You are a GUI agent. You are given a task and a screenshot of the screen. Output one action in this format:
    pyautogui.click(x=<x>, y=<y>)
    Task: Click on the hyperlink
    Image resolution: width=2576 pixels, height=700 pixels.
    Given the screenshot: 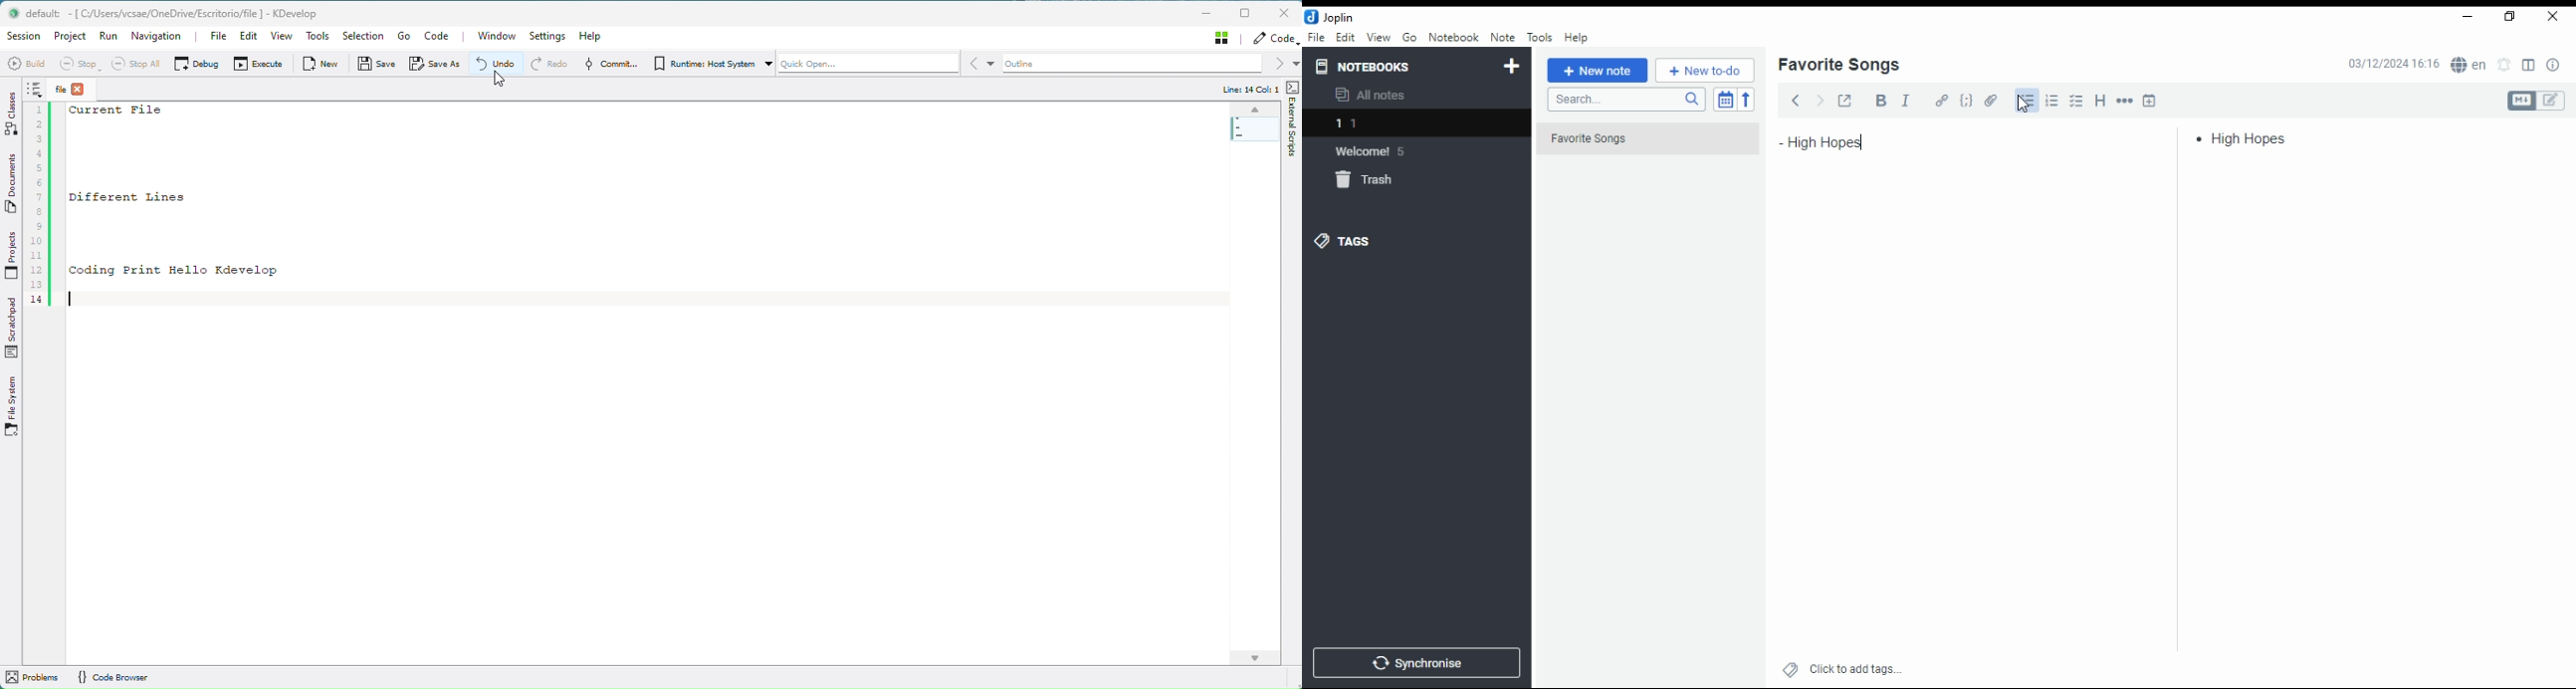 What is the action you would take?
    pyautogui.click(x=1942, y=100)
    